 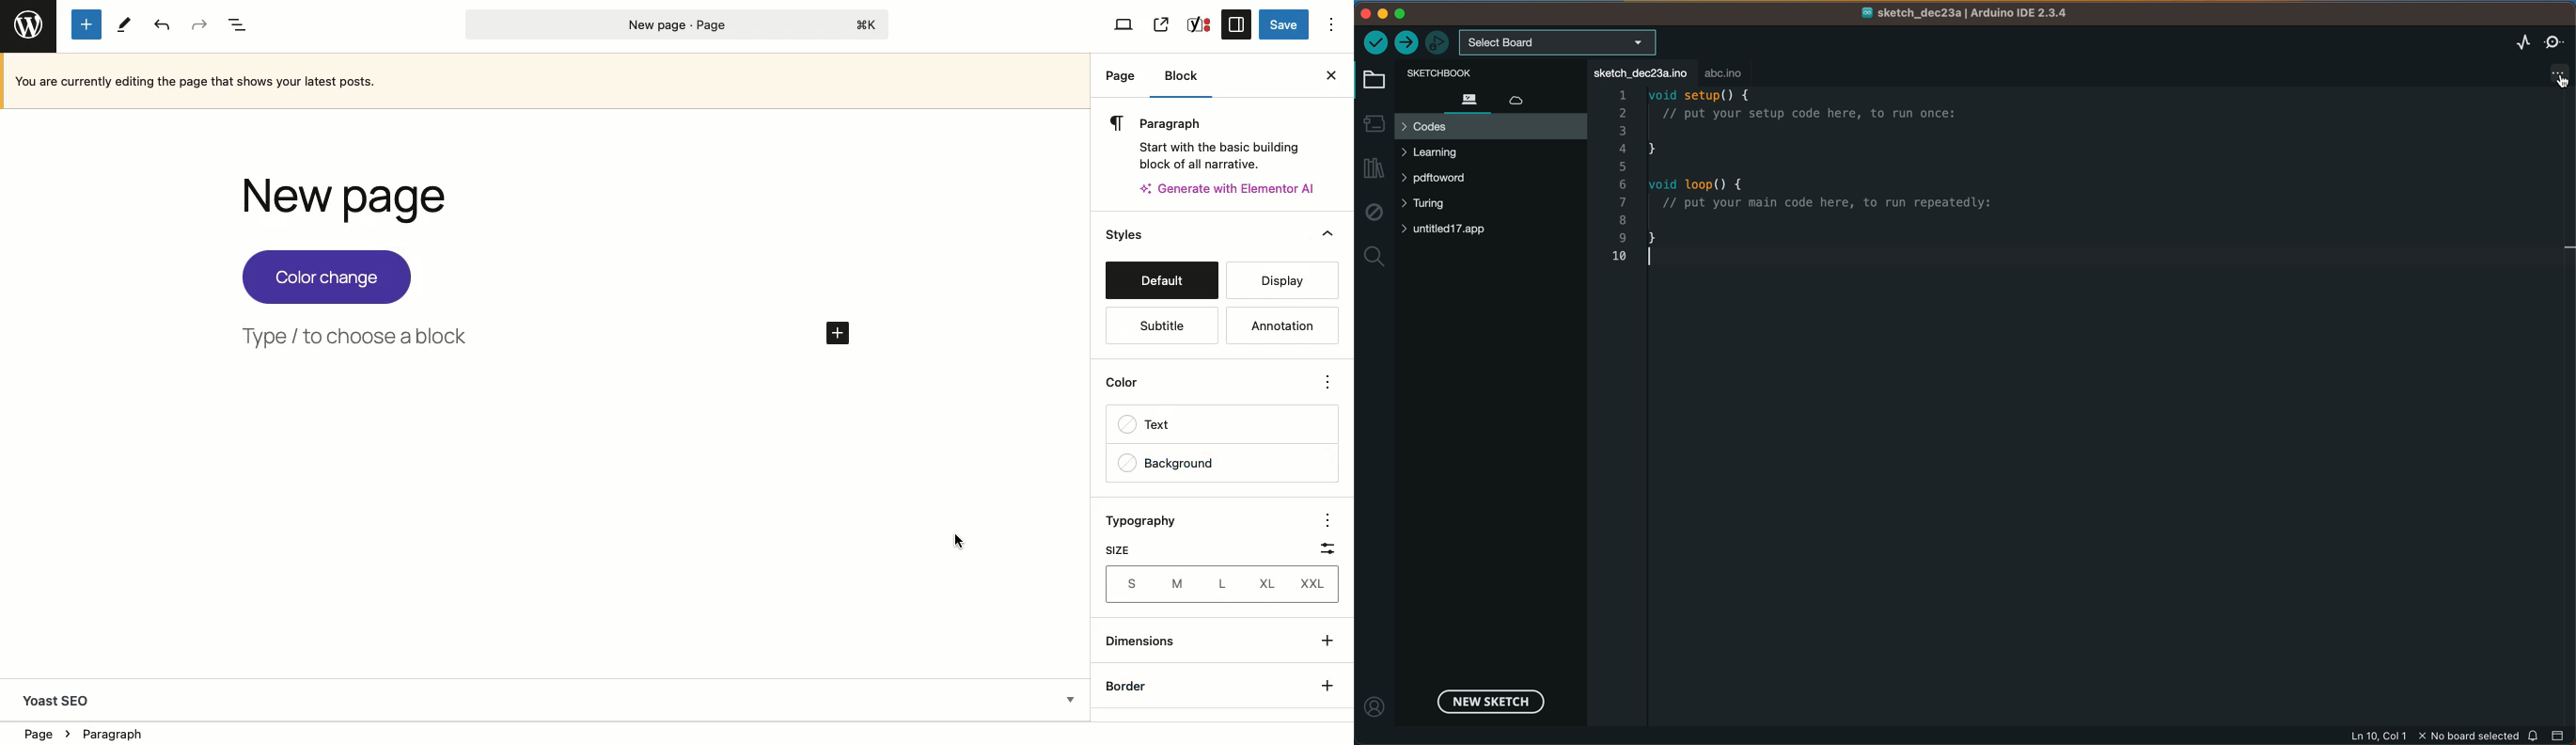 I want to click on add block, so click(x=834, y=335).